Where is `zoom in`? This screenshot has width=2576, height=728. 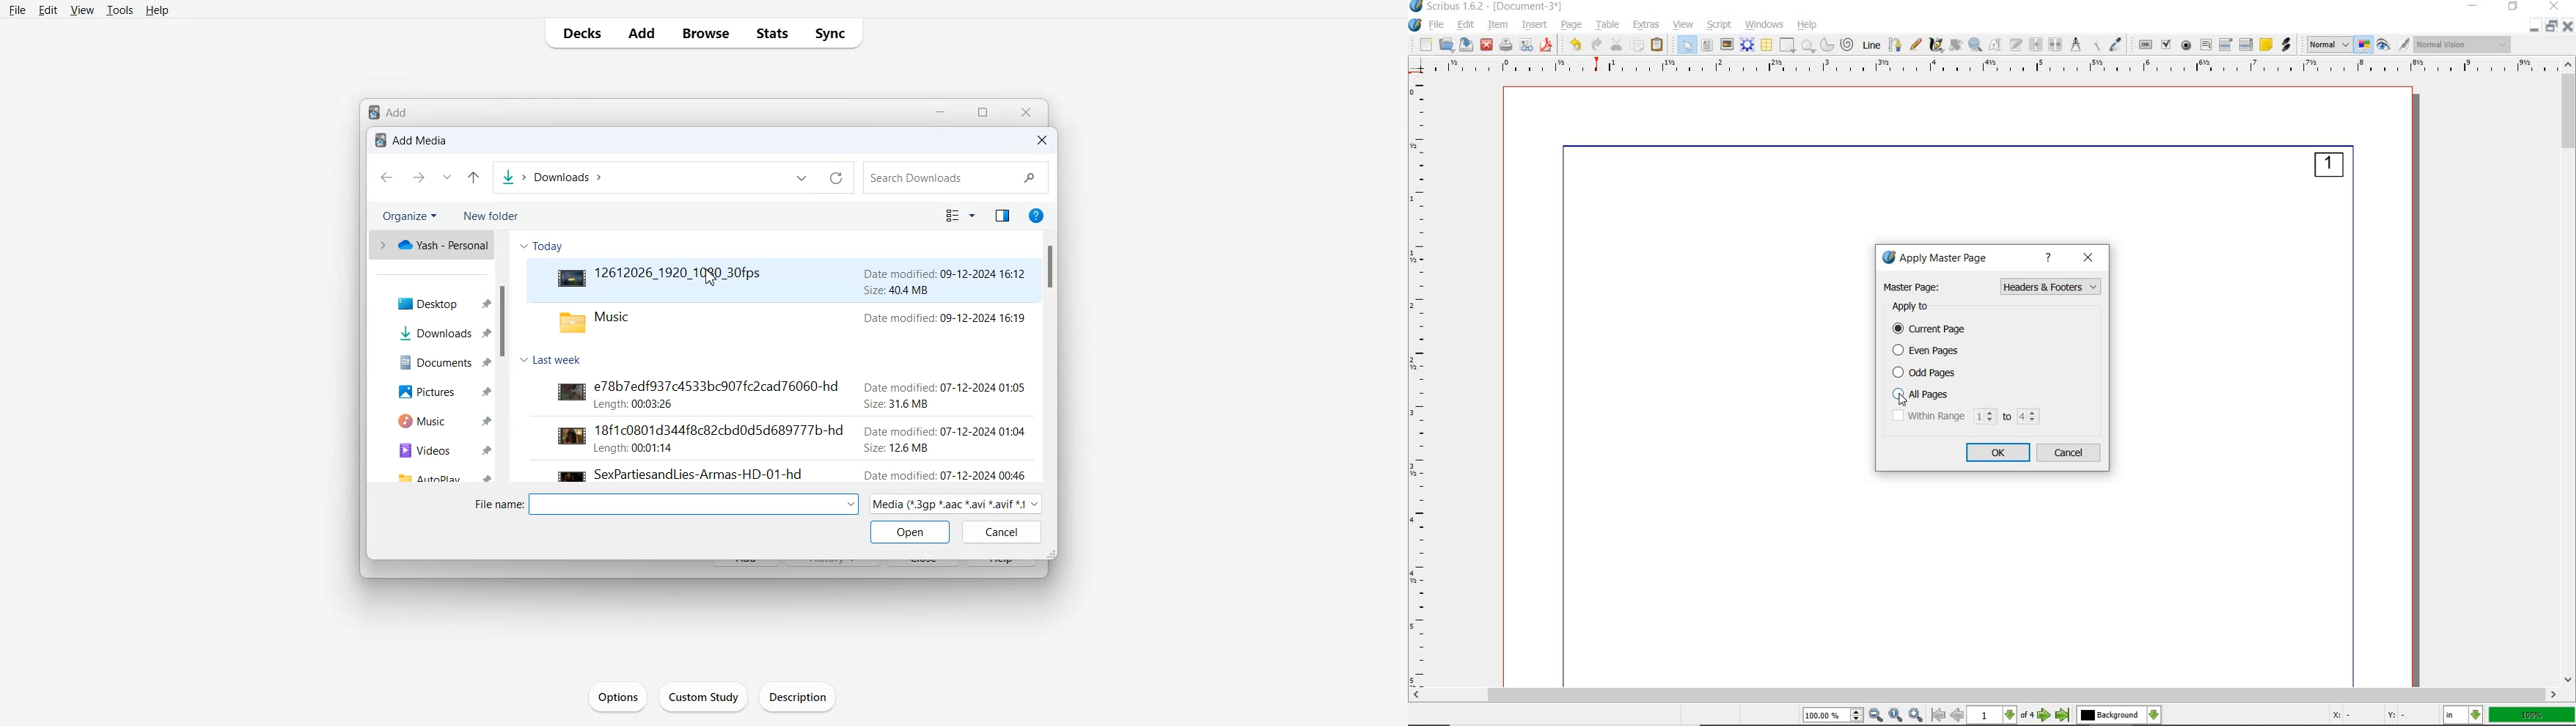 zoom in is located at coordinates (1918, 715).